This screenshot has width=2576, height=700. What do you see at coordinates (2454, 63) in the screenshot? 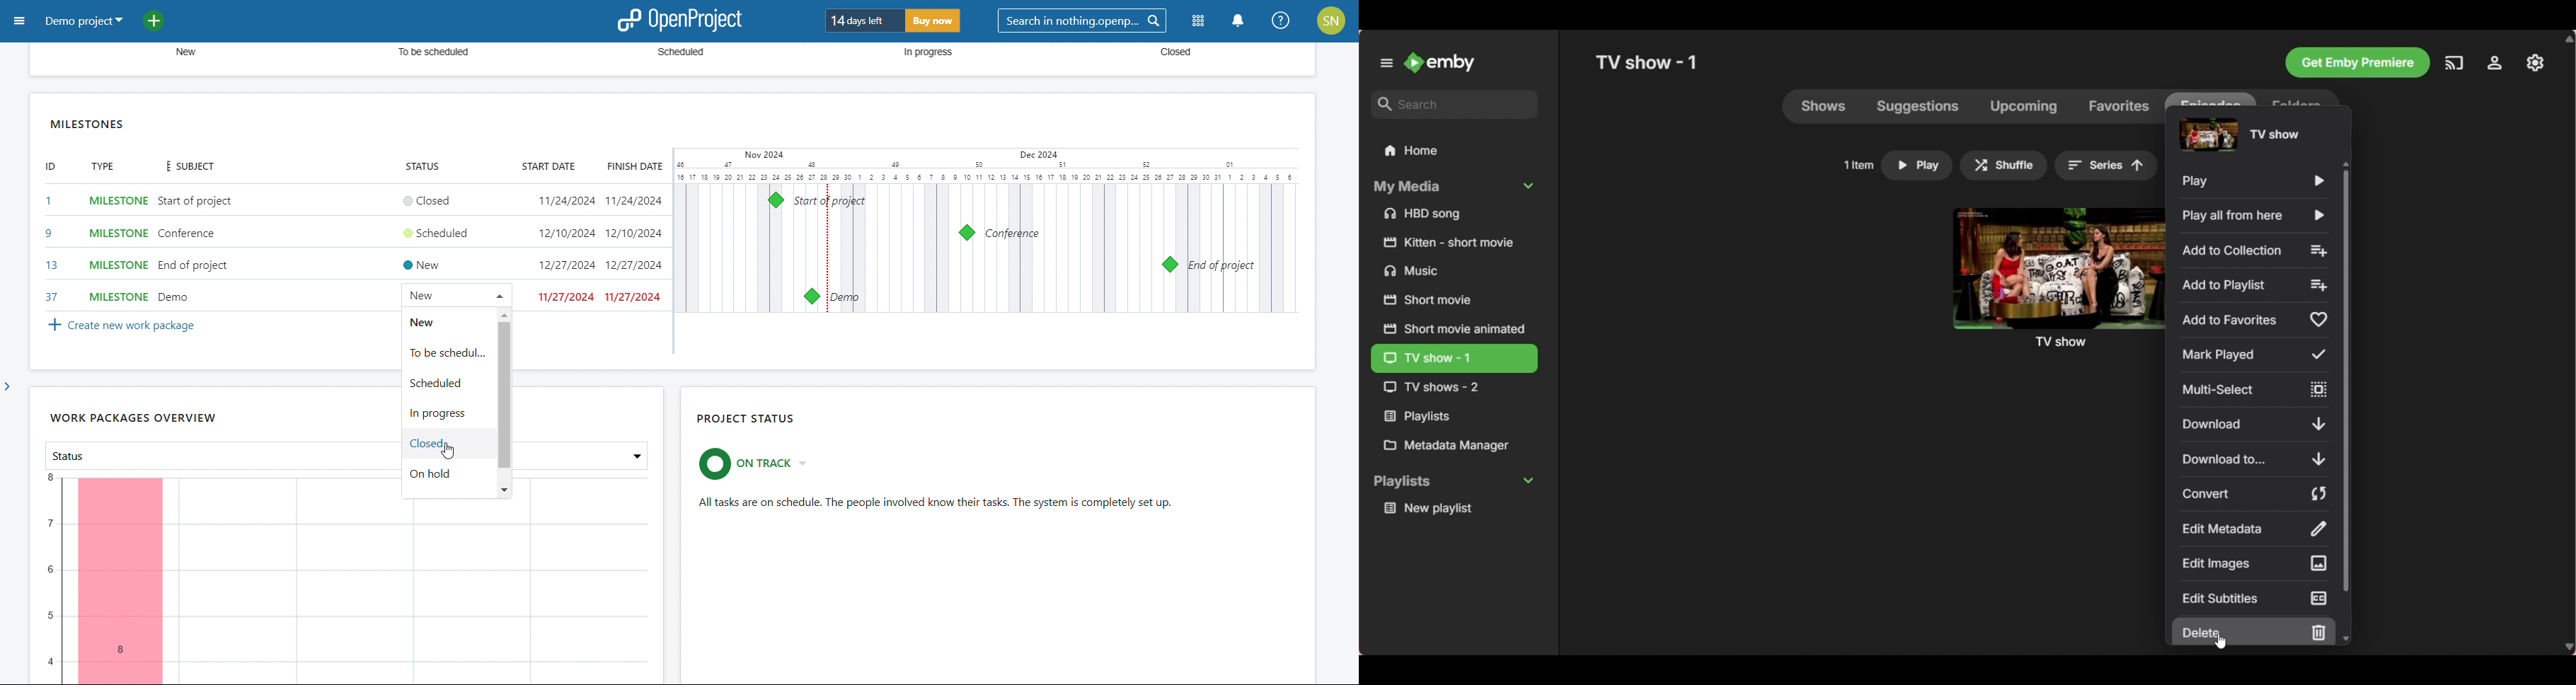
I see `Play on another device` at bounding box center [2454, 63].